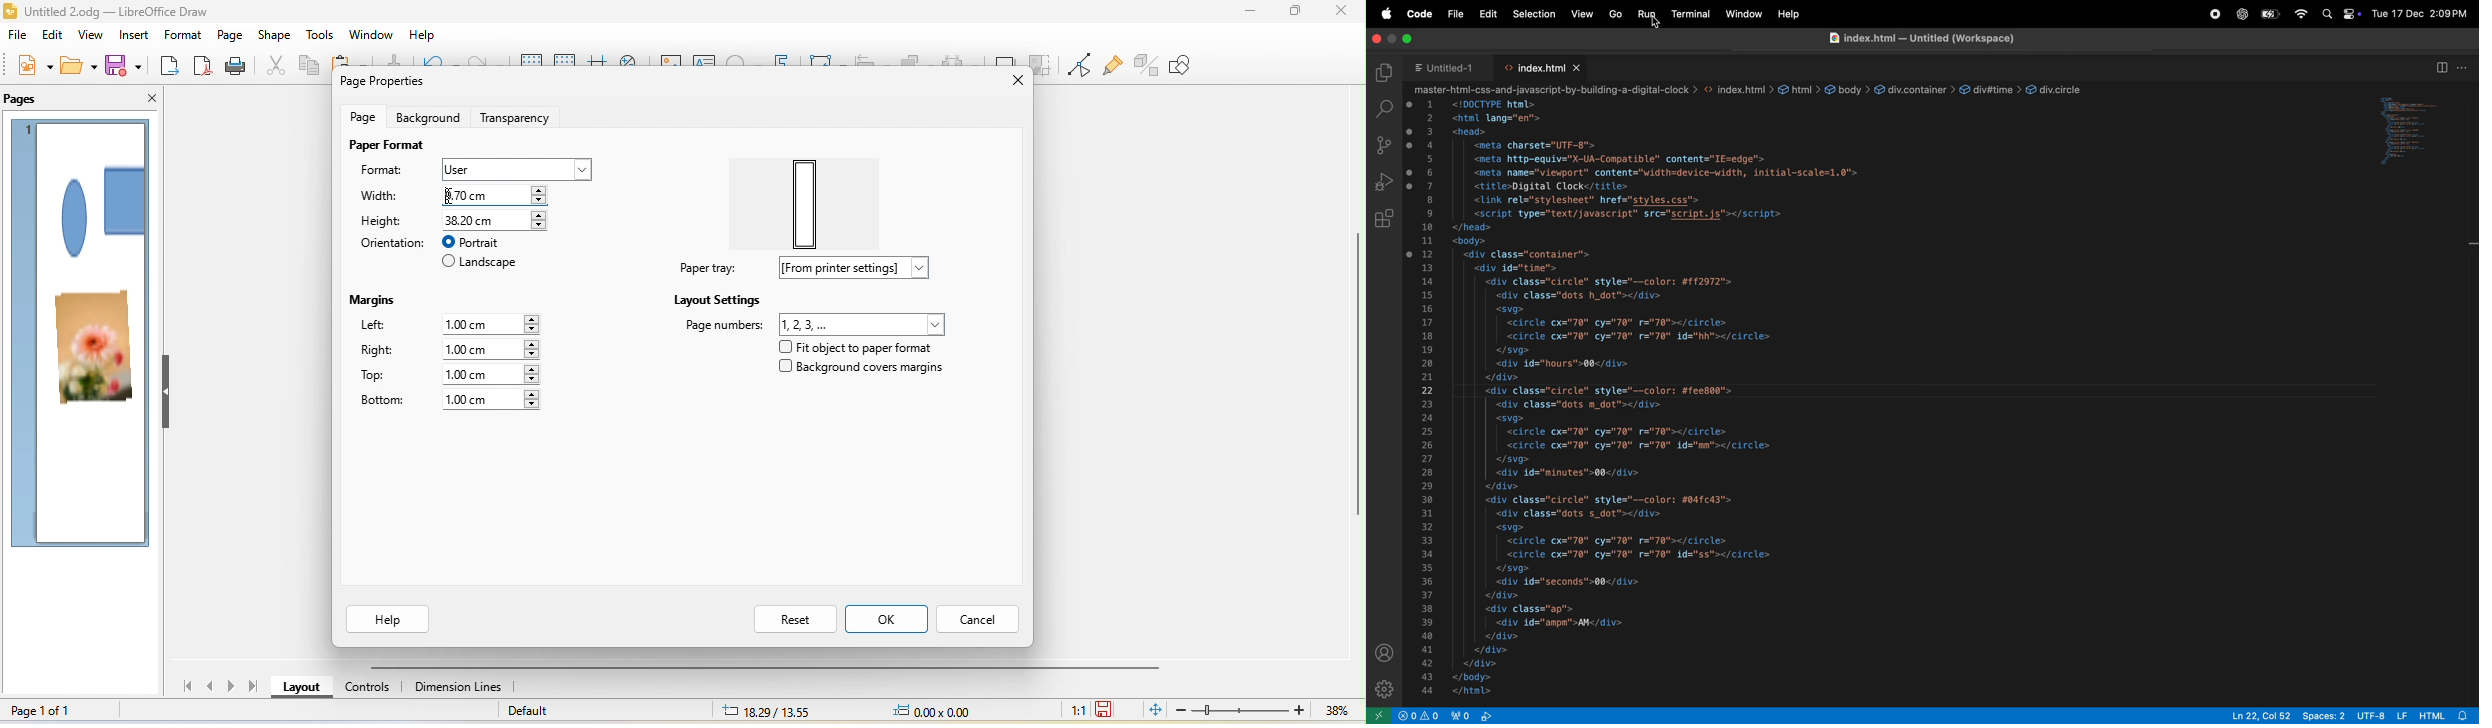 This screenshot has height=728, width=2492. I want to click on page properties, so click(409, 82).